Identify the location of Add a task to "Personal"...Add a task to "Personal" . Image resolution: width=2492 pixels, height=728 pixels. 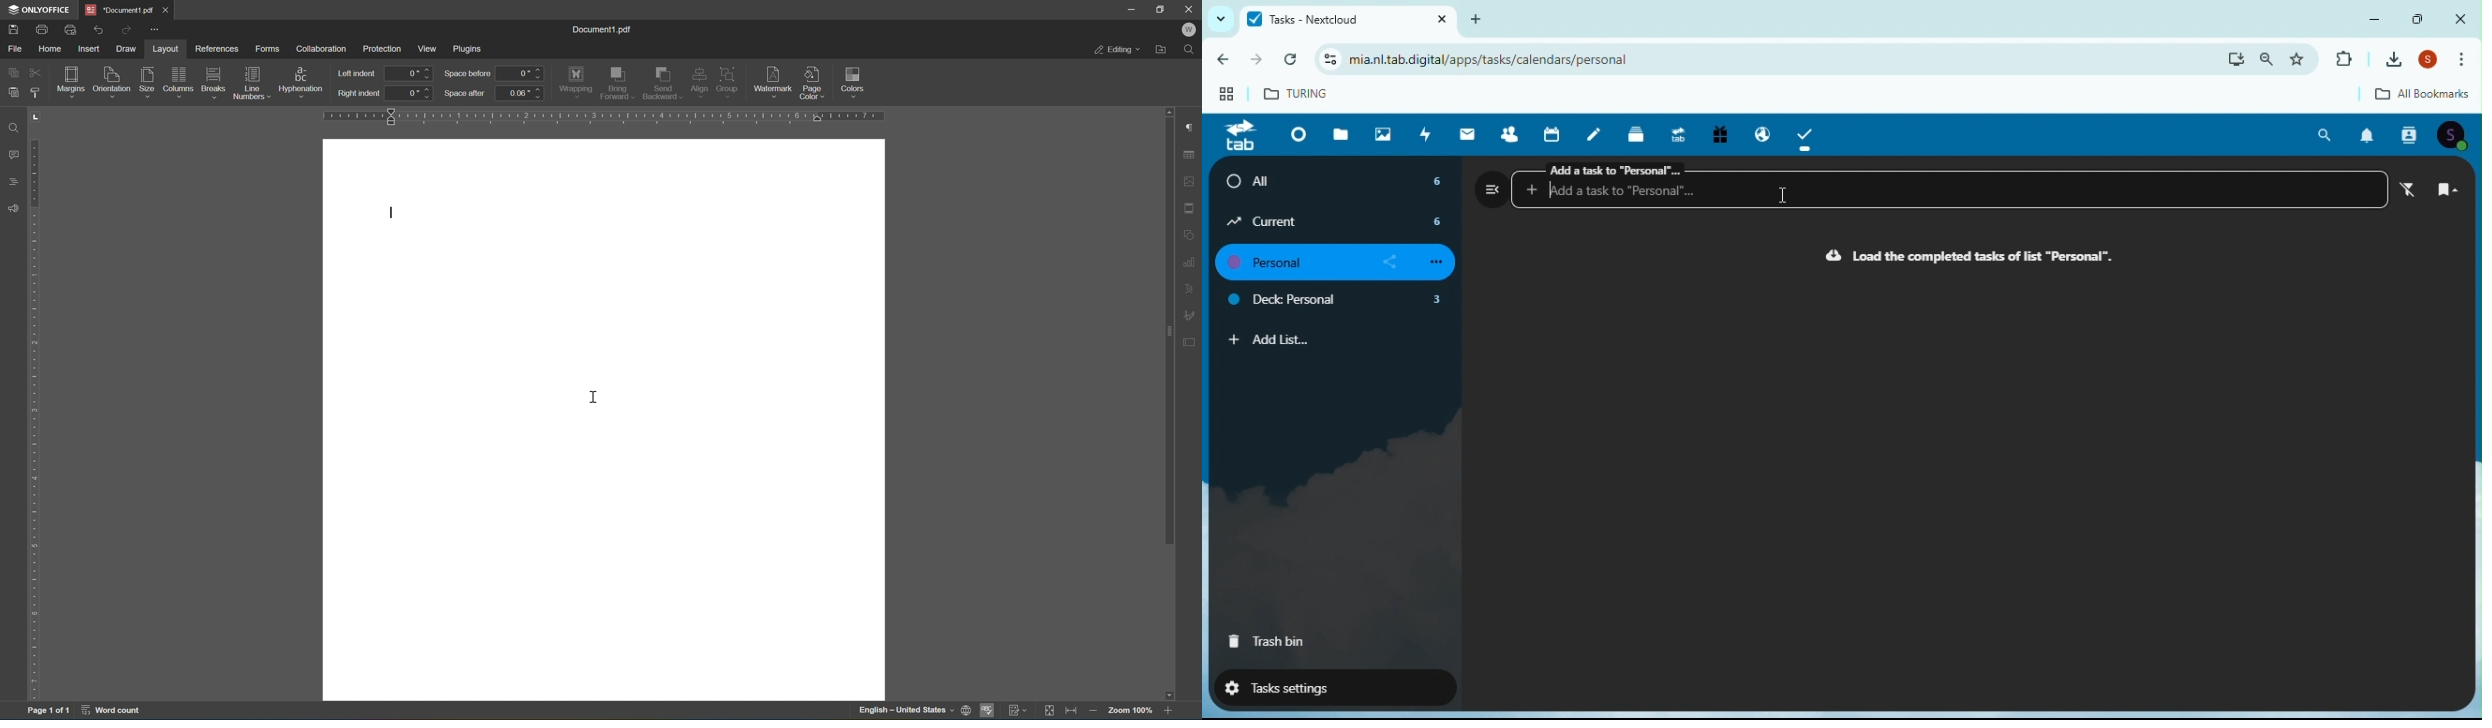
(1953, 184).